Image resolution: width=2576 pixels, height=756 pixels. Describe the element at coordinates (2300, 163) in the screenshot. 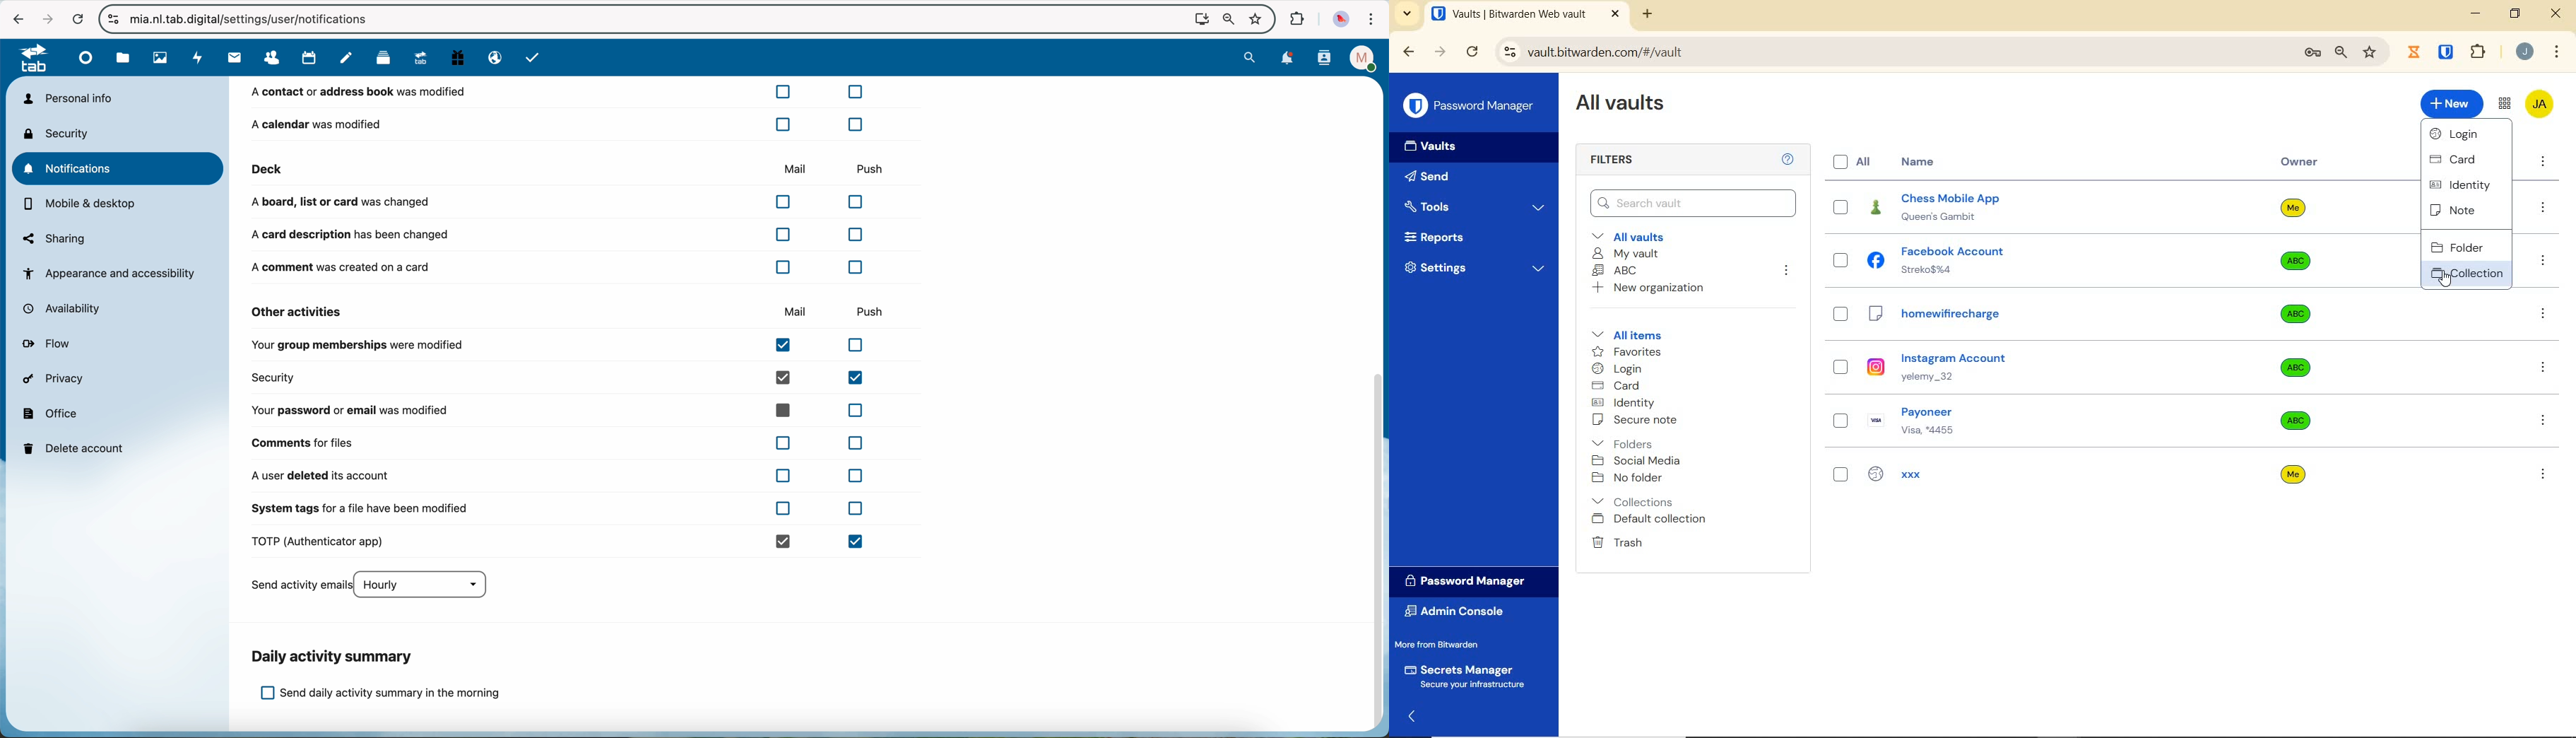

I see `owner` at that location.